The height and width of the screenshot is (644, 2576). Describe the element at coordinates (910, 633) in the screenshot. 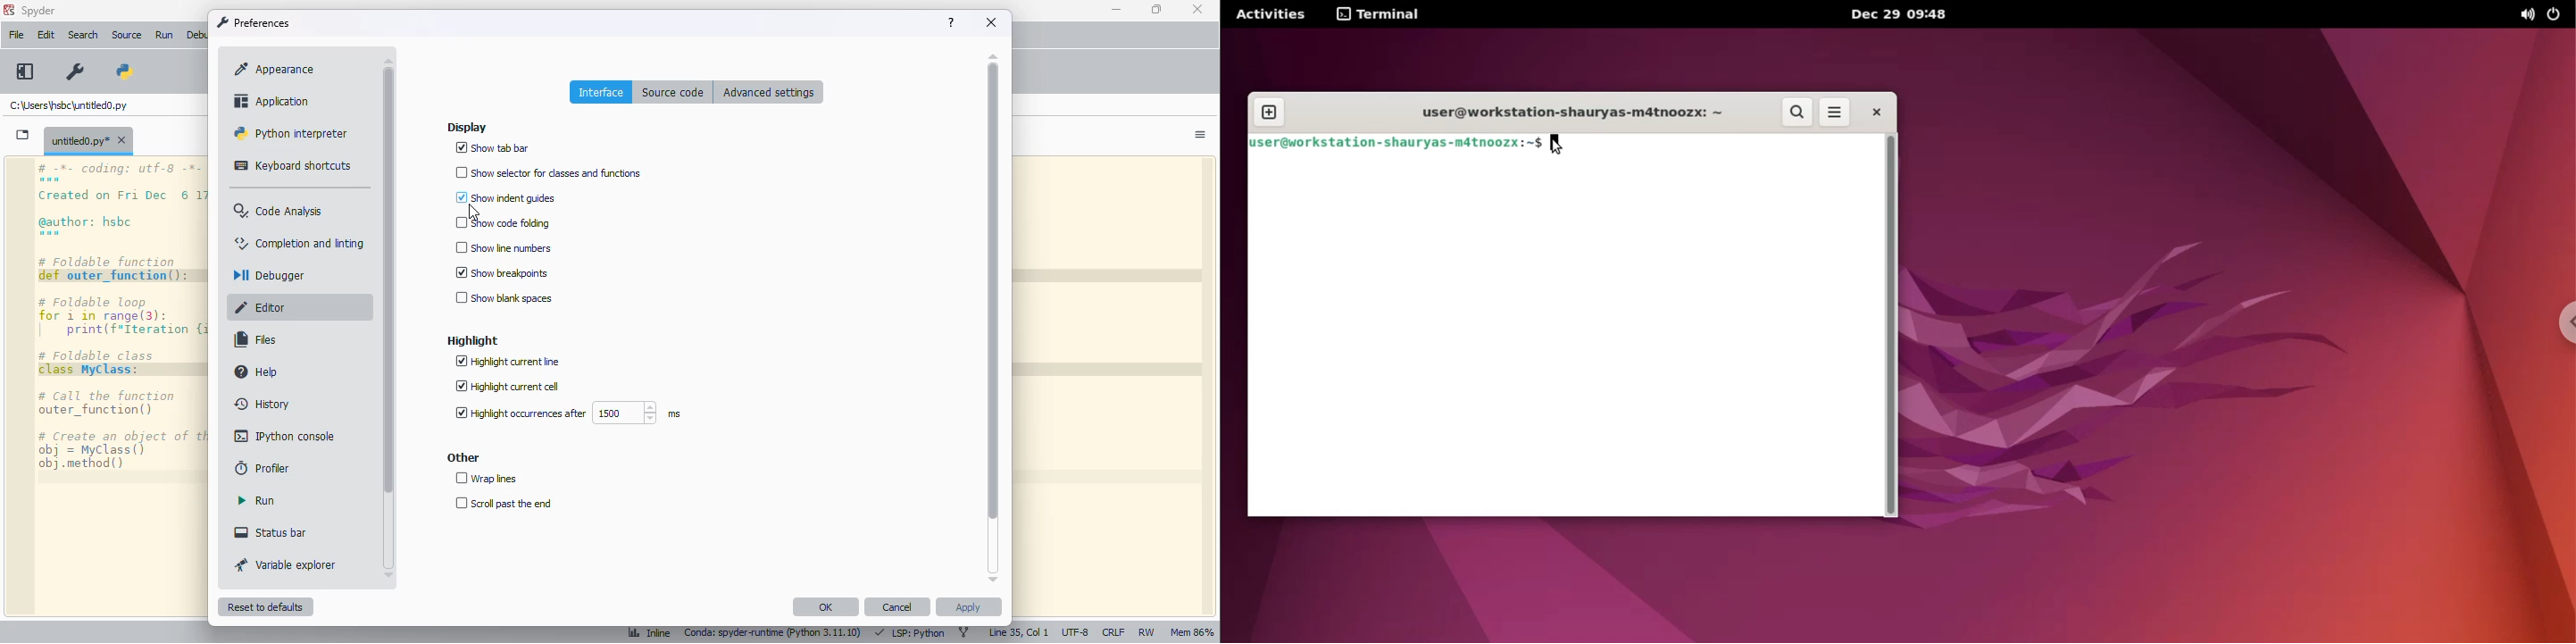

I see `LSP: python` at that location.